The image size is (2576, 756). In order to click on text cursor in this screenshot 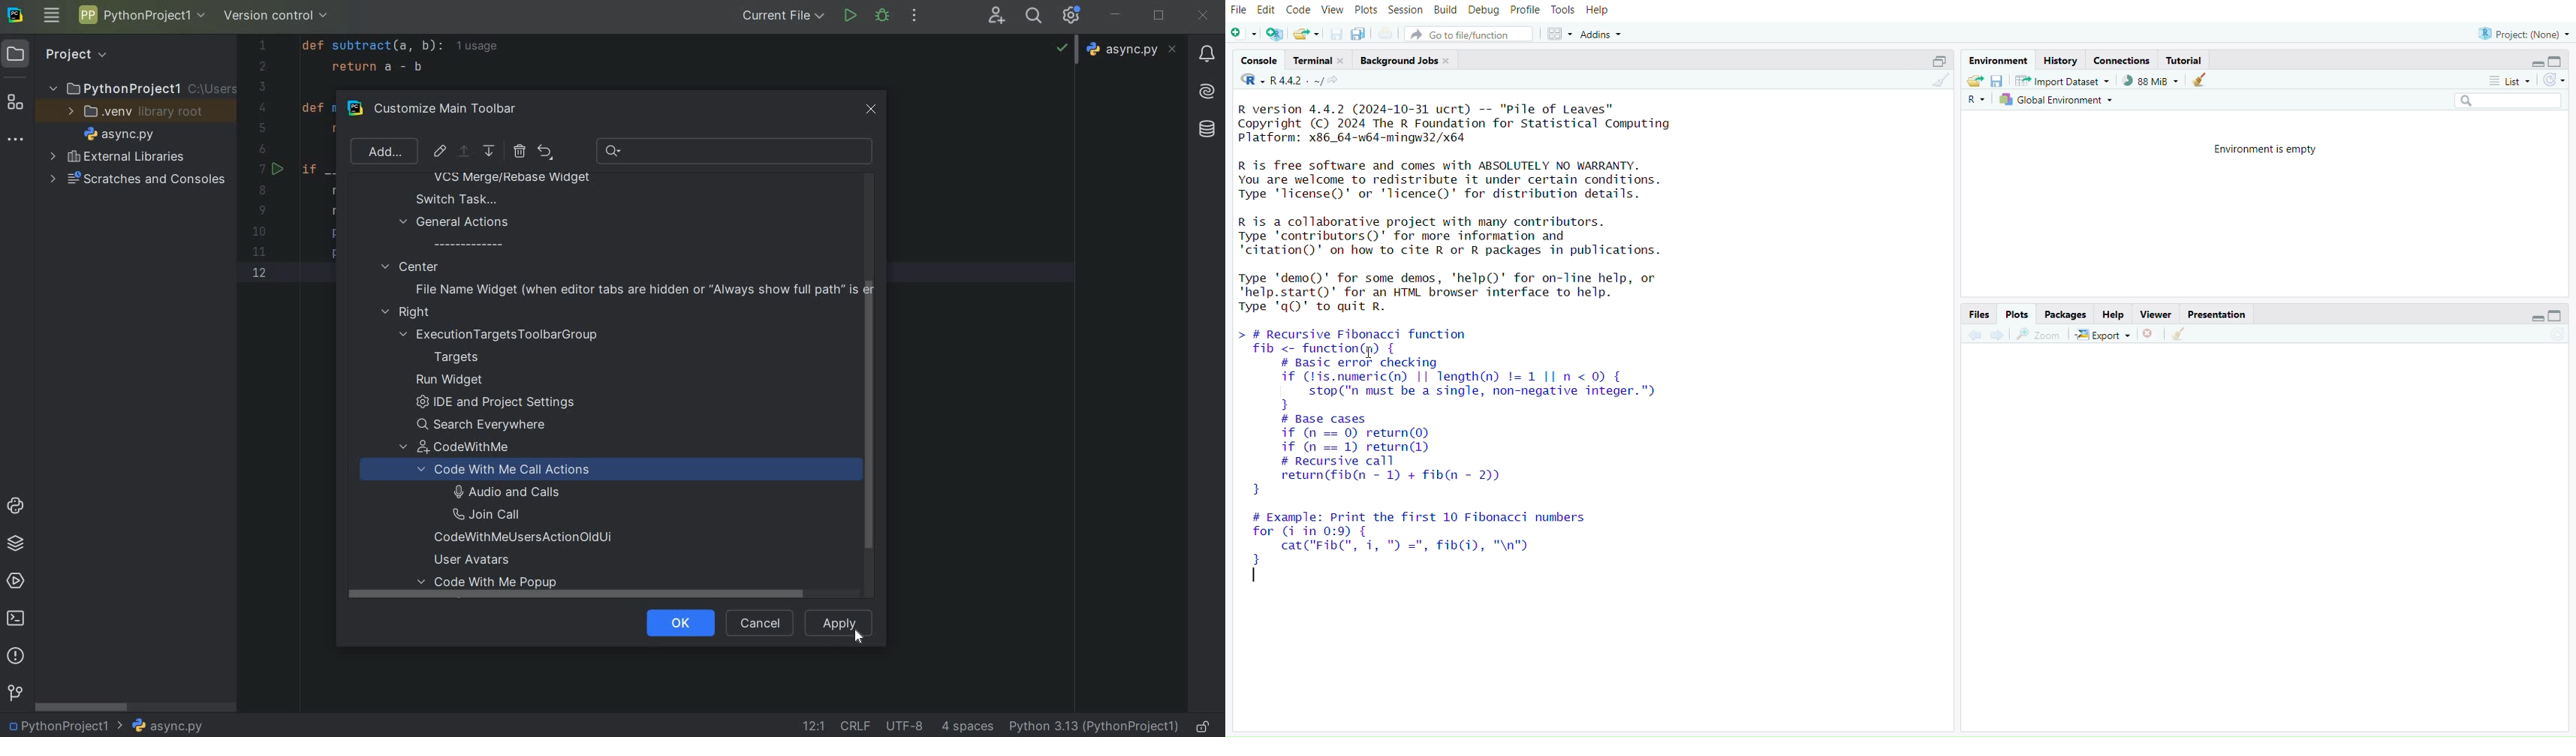, I will do `click(1256, 578)`.